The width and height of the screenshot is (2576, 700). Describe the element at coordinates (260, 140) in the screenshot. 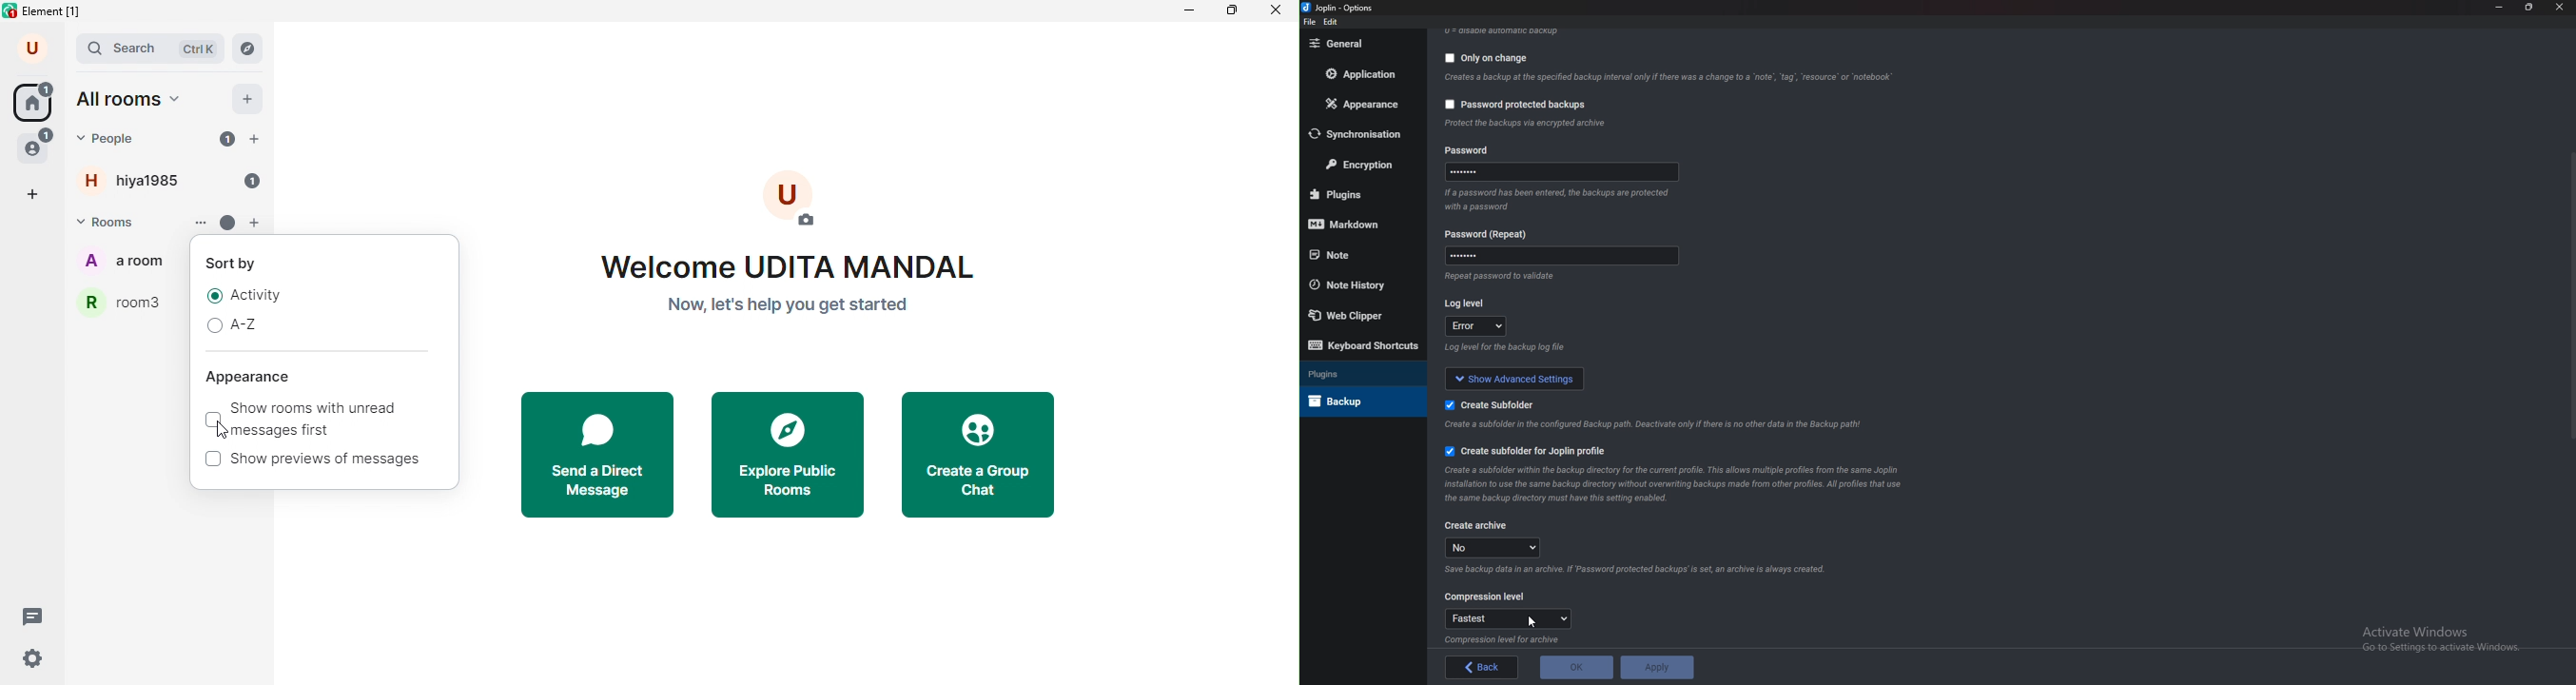

I see `add people` at that location.